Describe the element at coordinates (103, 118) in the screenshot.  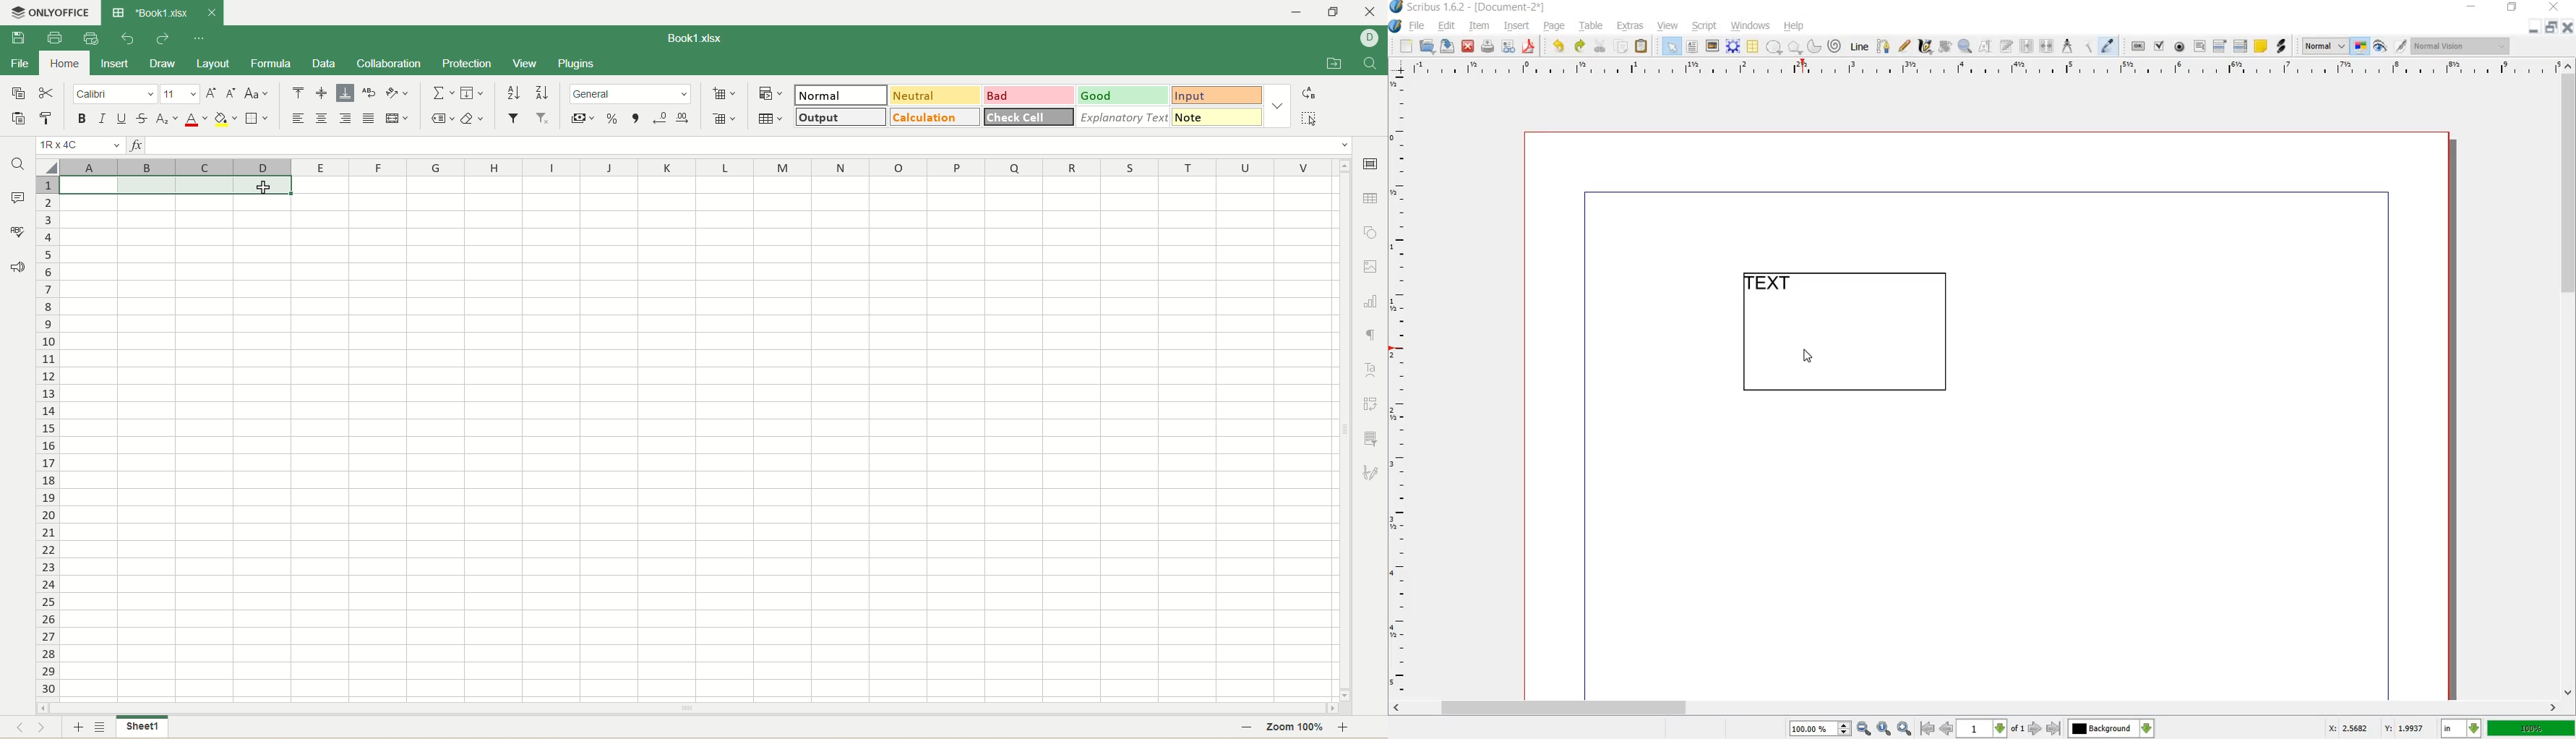
I see `italic` at that location.